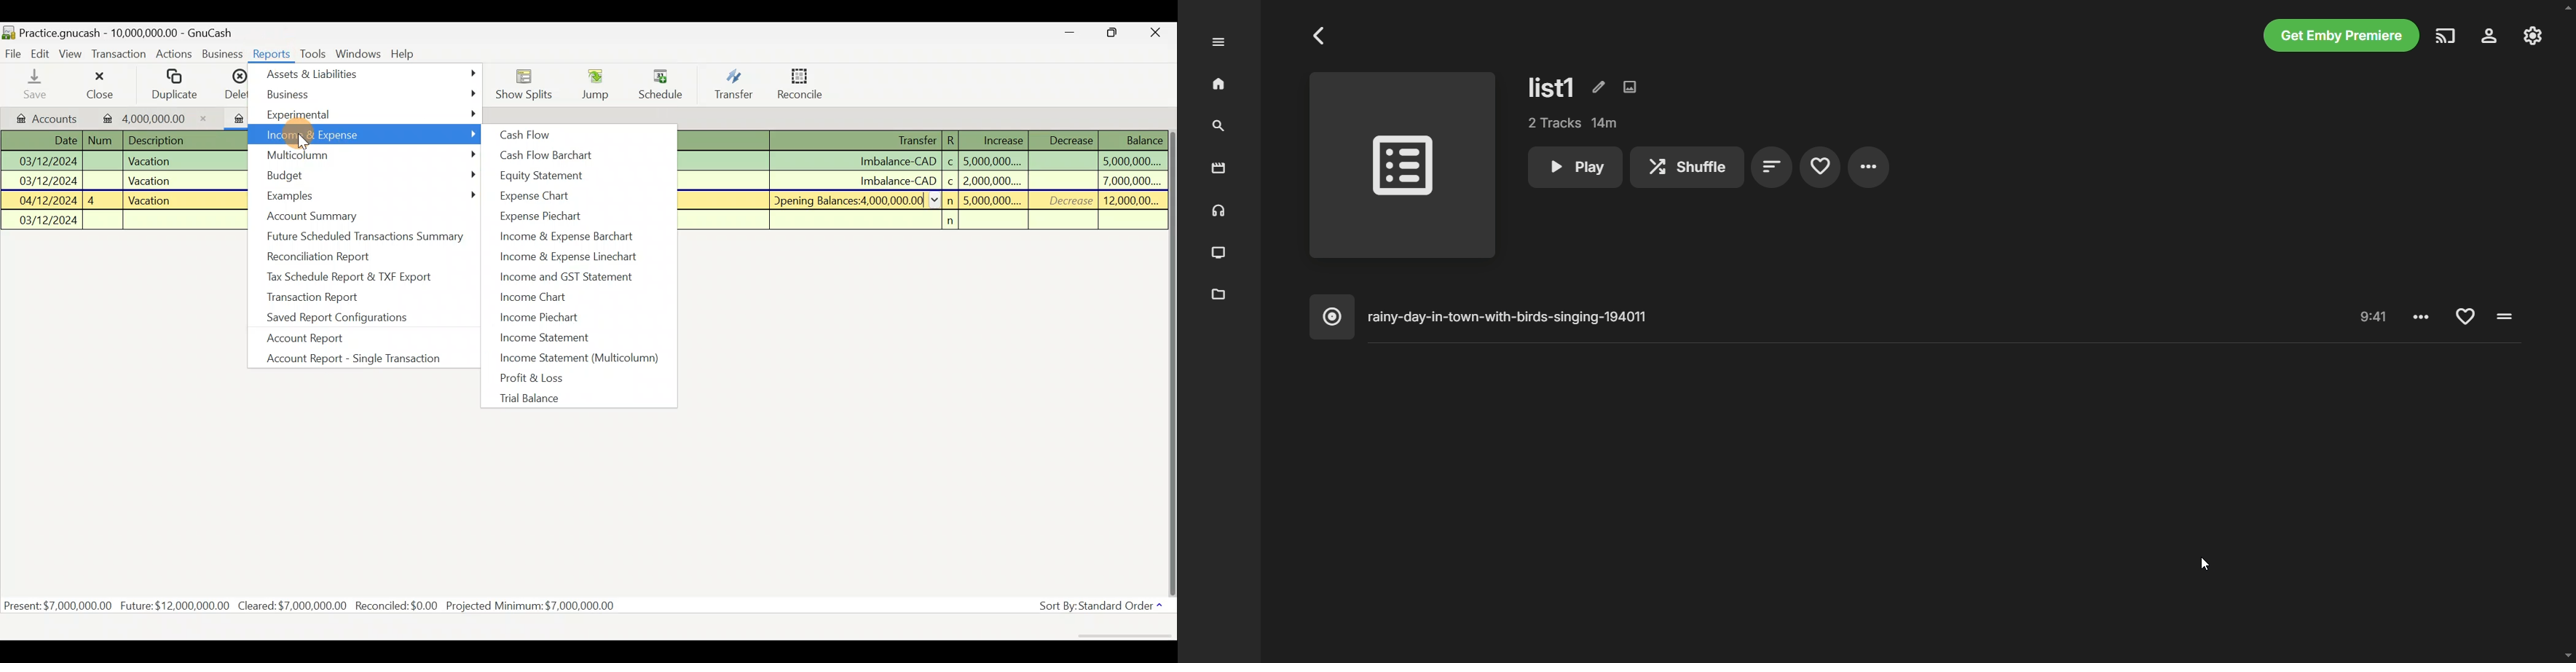  What do you see at coordinates (1574, 167) in the screenshot?
I see `play` at bounding box center [1574, 167].